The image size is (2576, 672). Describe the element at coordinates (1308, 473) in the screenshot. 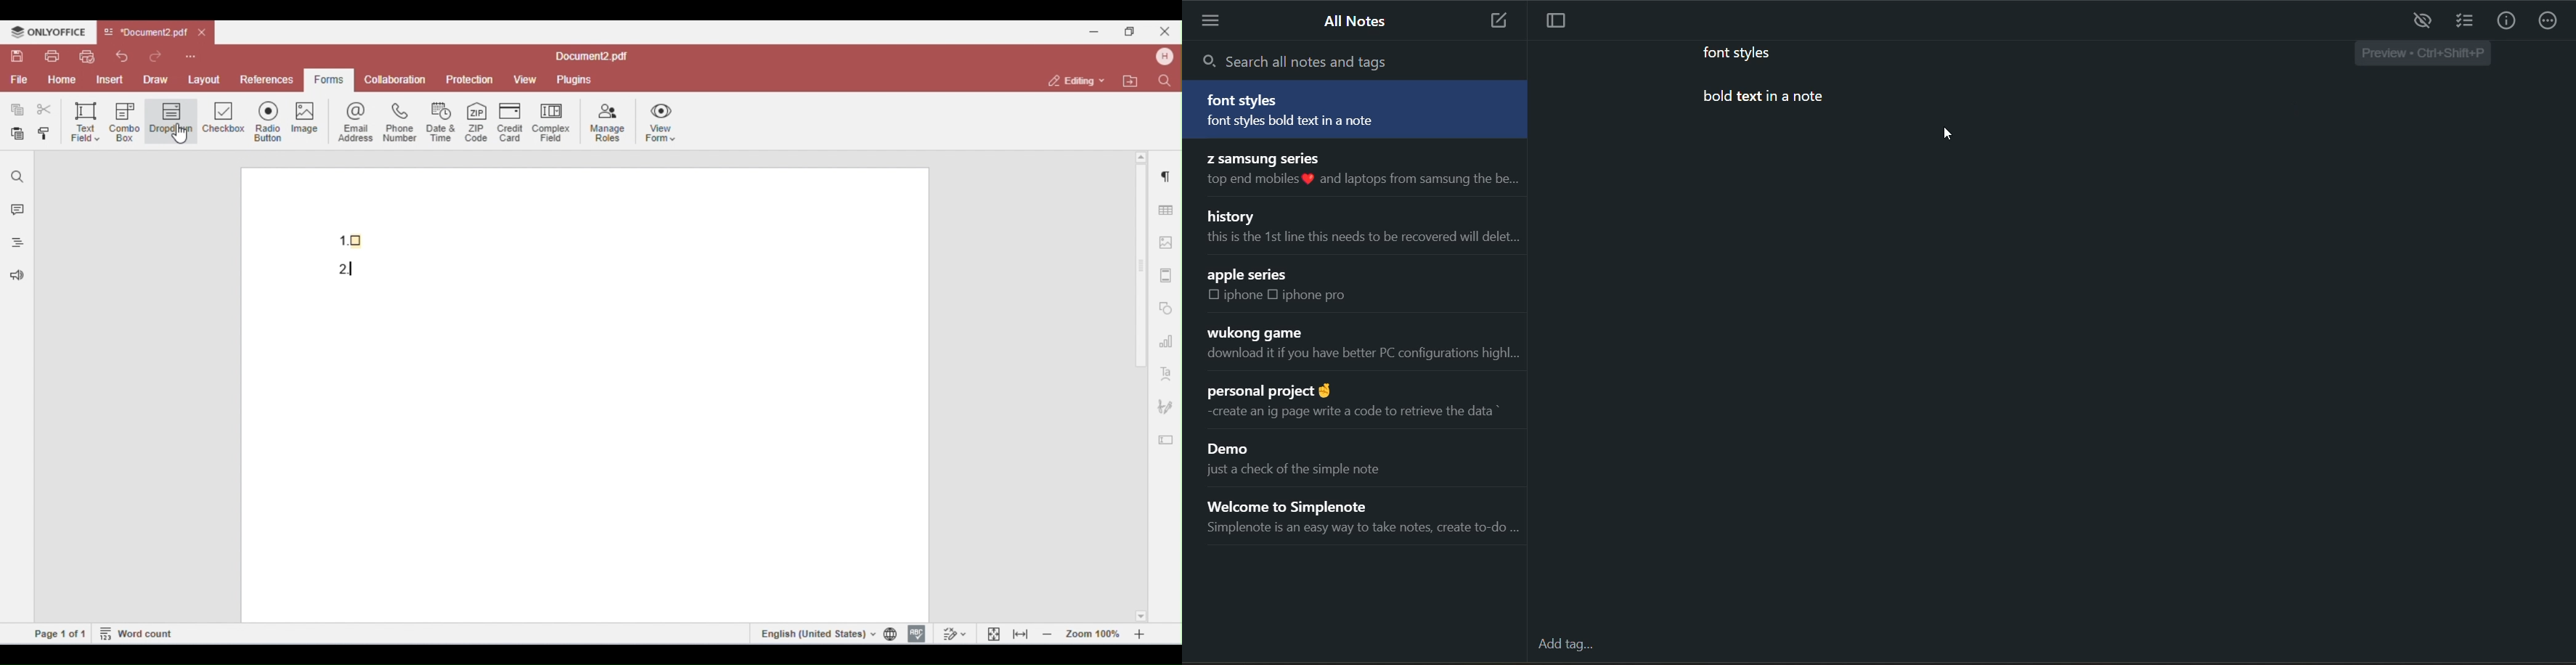

I see `just a check of the simple note` at that location.